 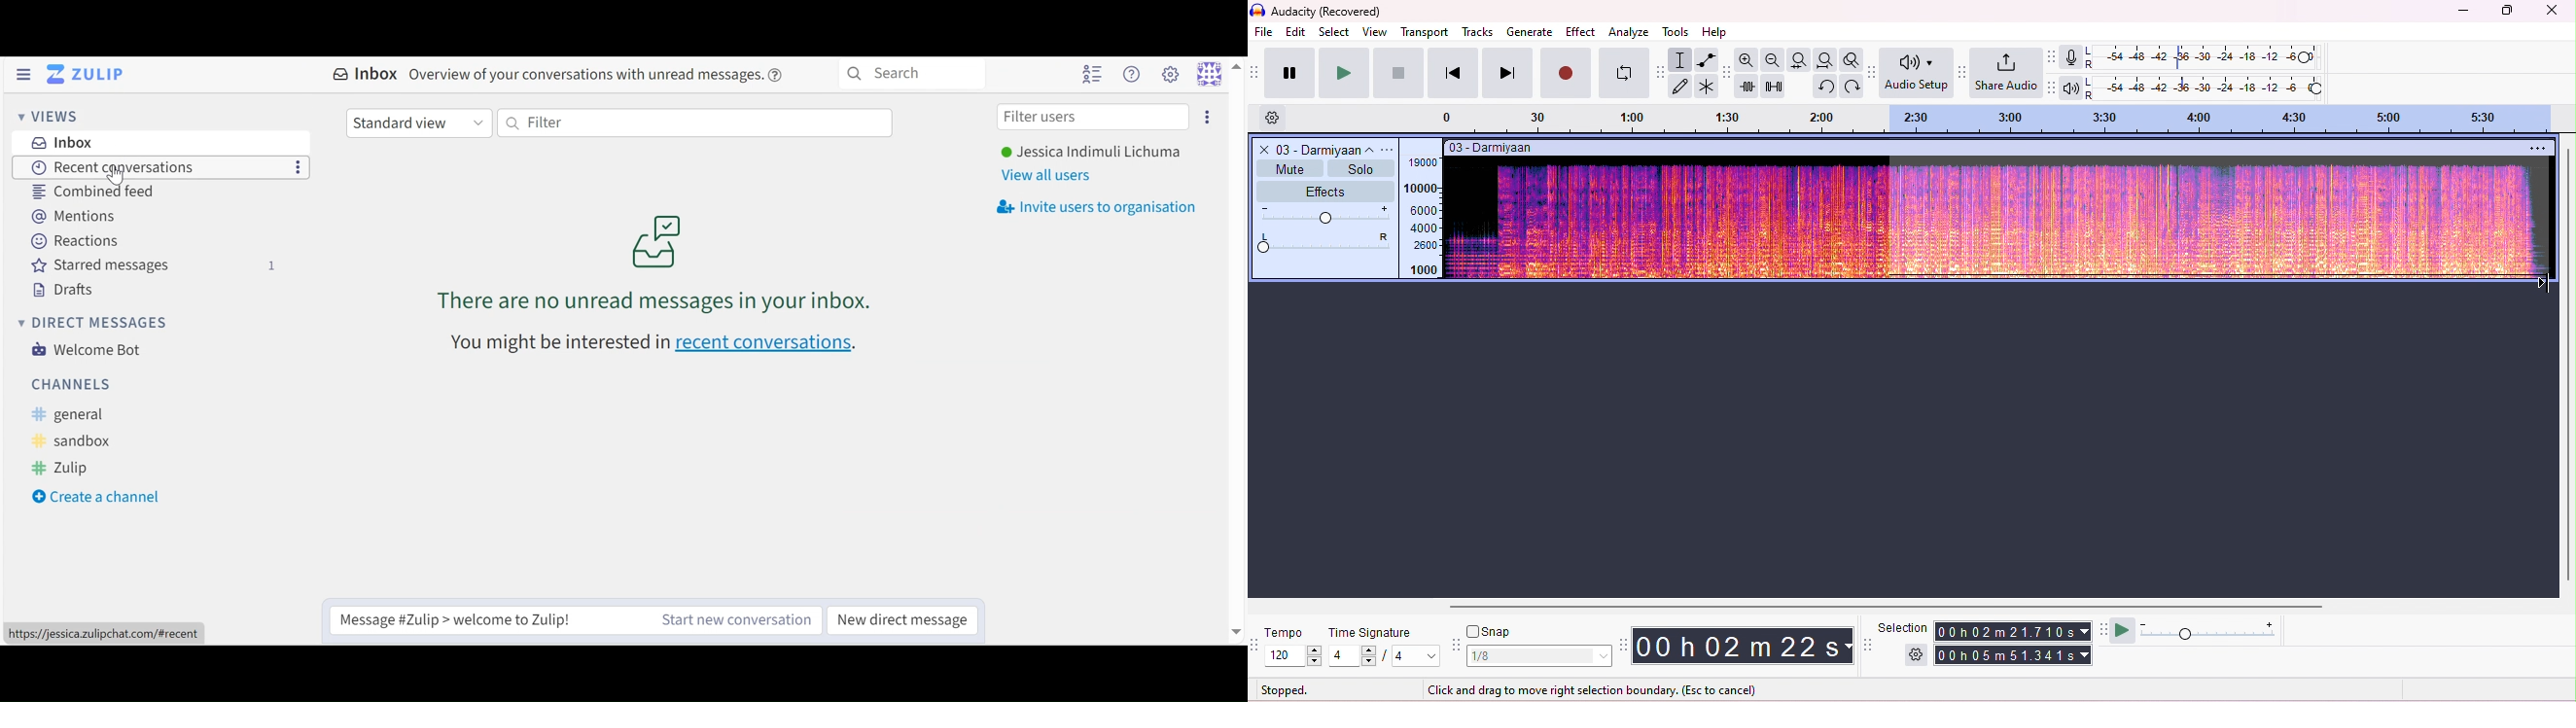 I want to click on volume, so click(x=1326, y=216).